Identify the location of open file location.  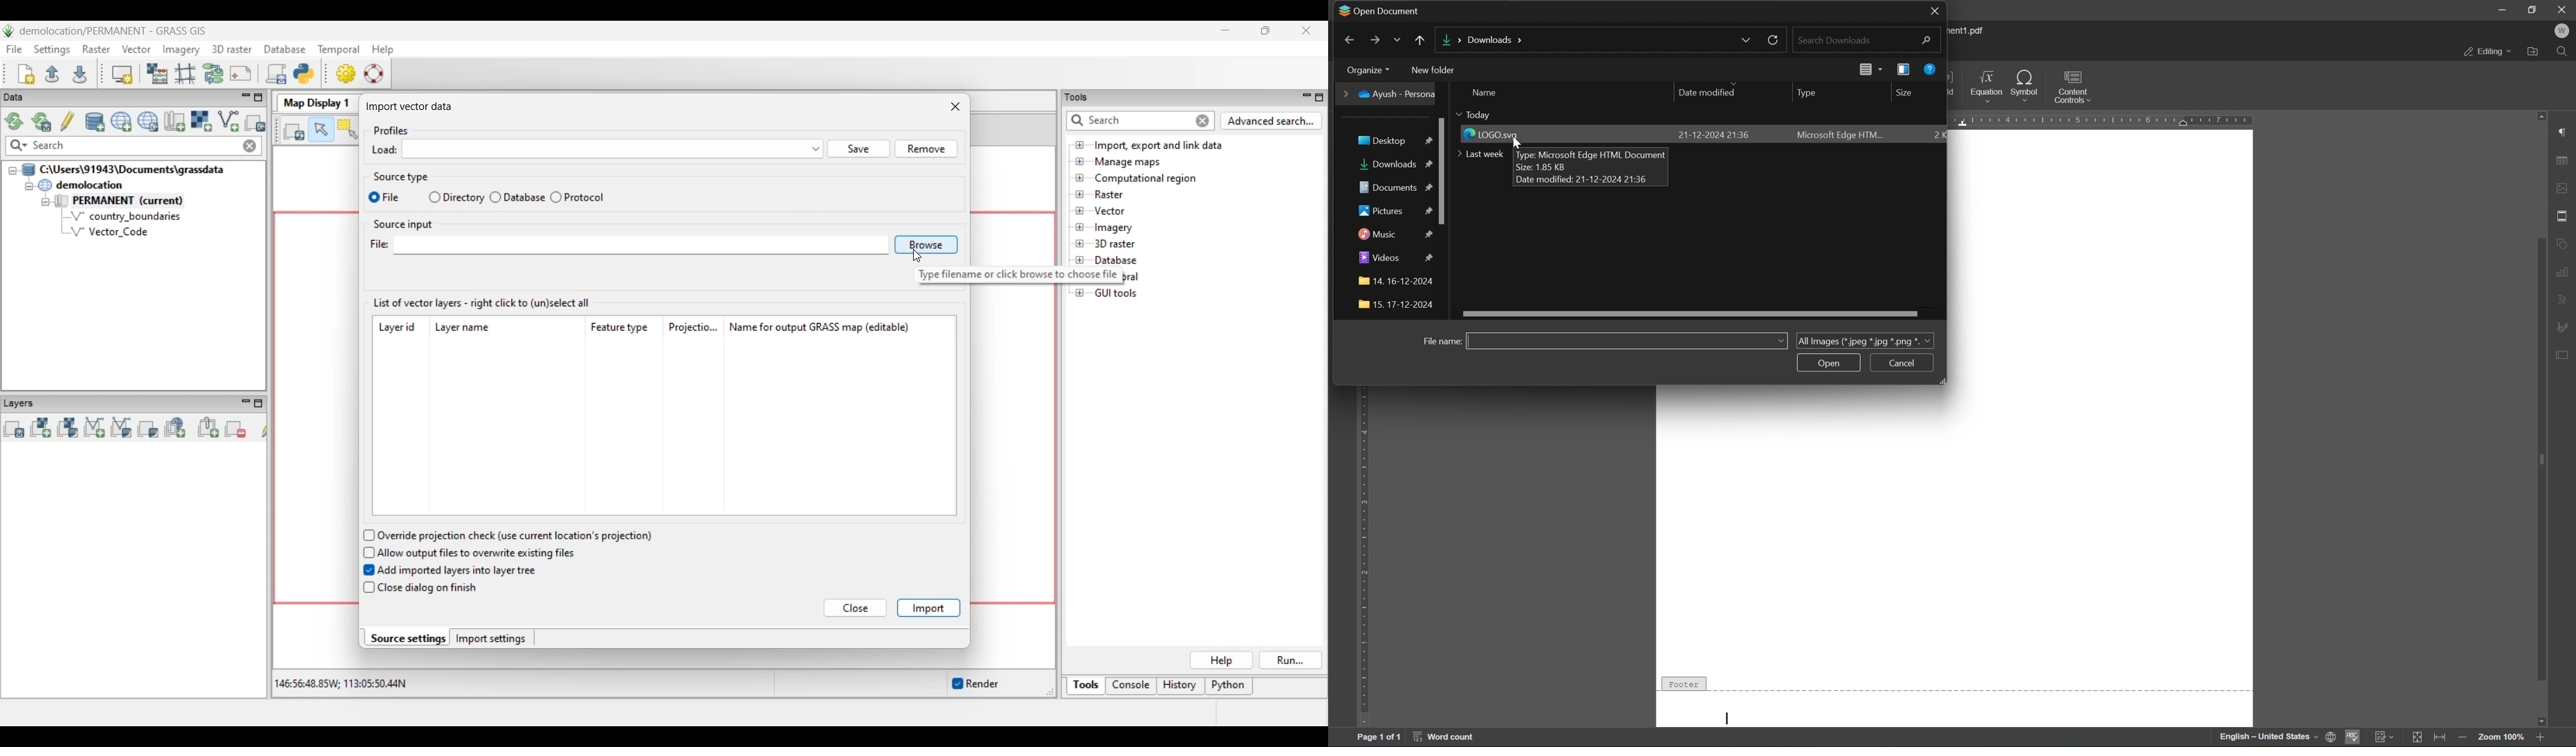
(2536, 52).